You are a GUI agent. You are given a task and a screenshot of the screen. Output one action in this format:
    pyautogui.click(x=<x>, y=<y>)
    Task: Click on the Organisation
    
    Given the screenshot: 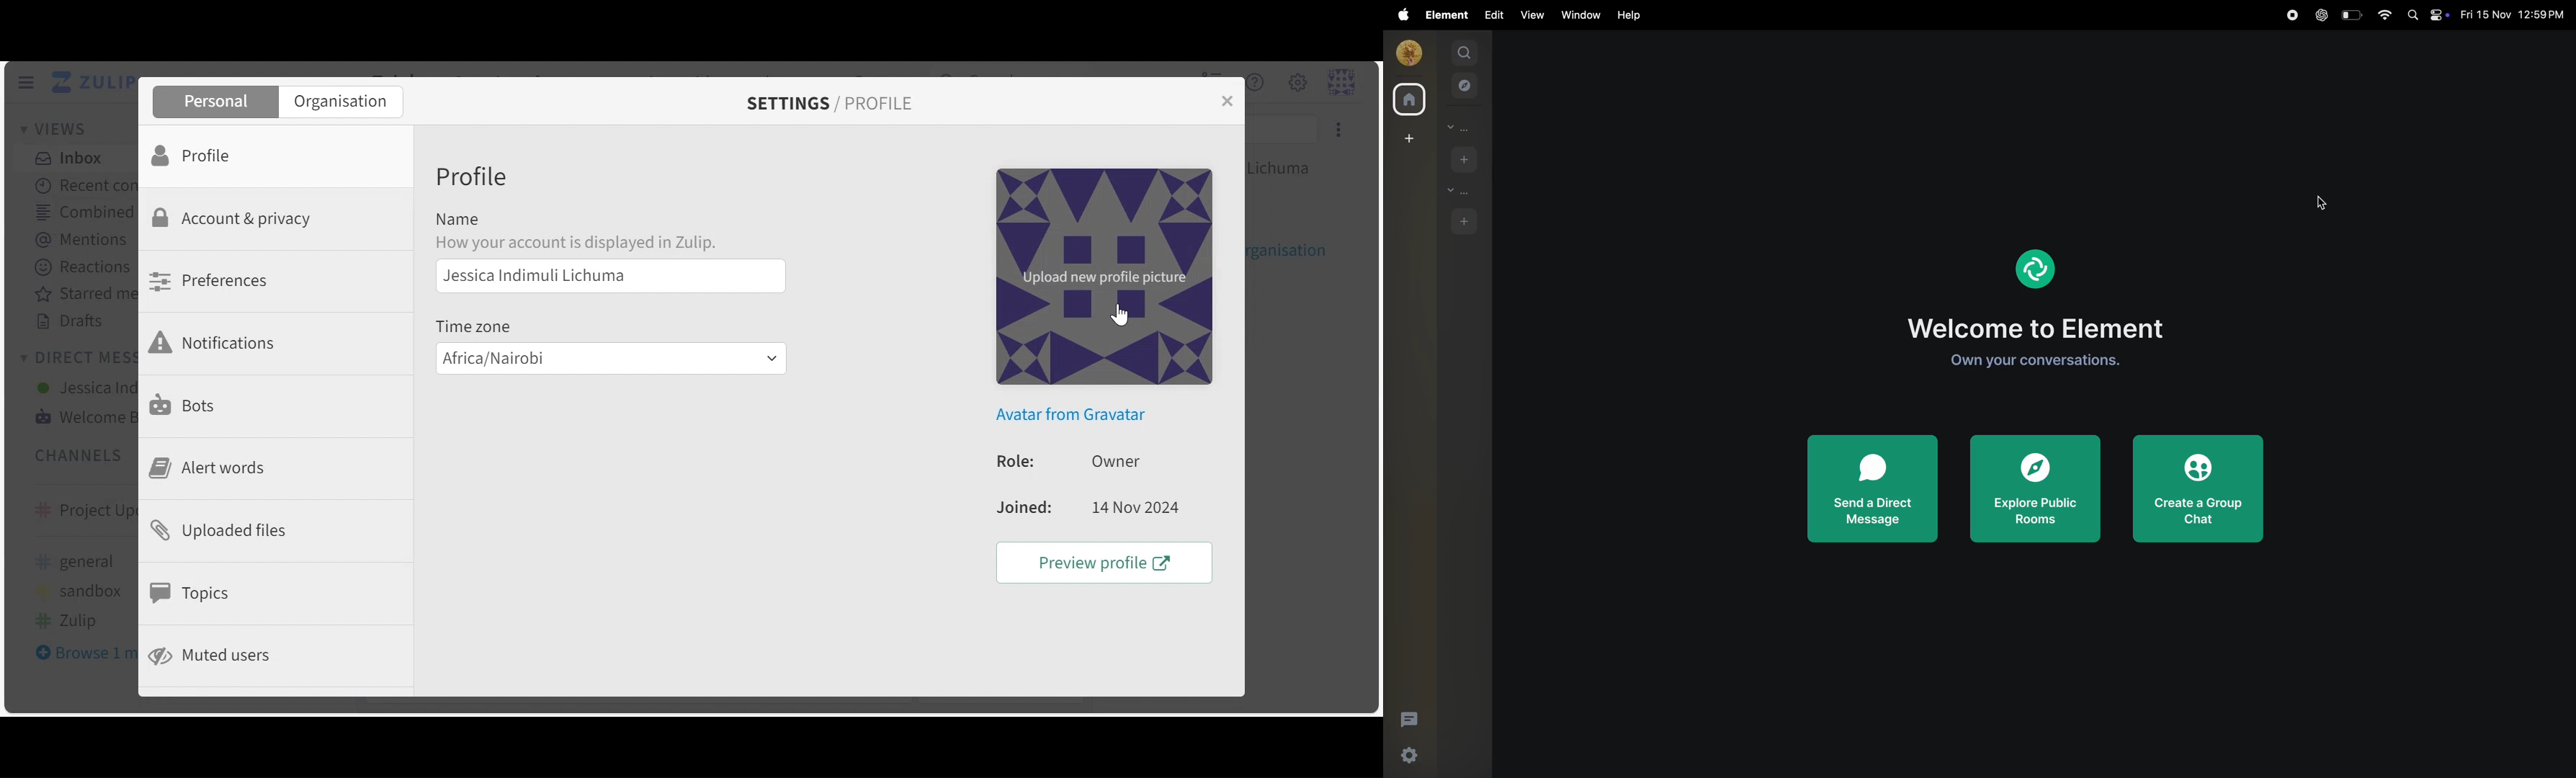 What is the action you would take?
    pyautogui.click(x=338, y=102)
    